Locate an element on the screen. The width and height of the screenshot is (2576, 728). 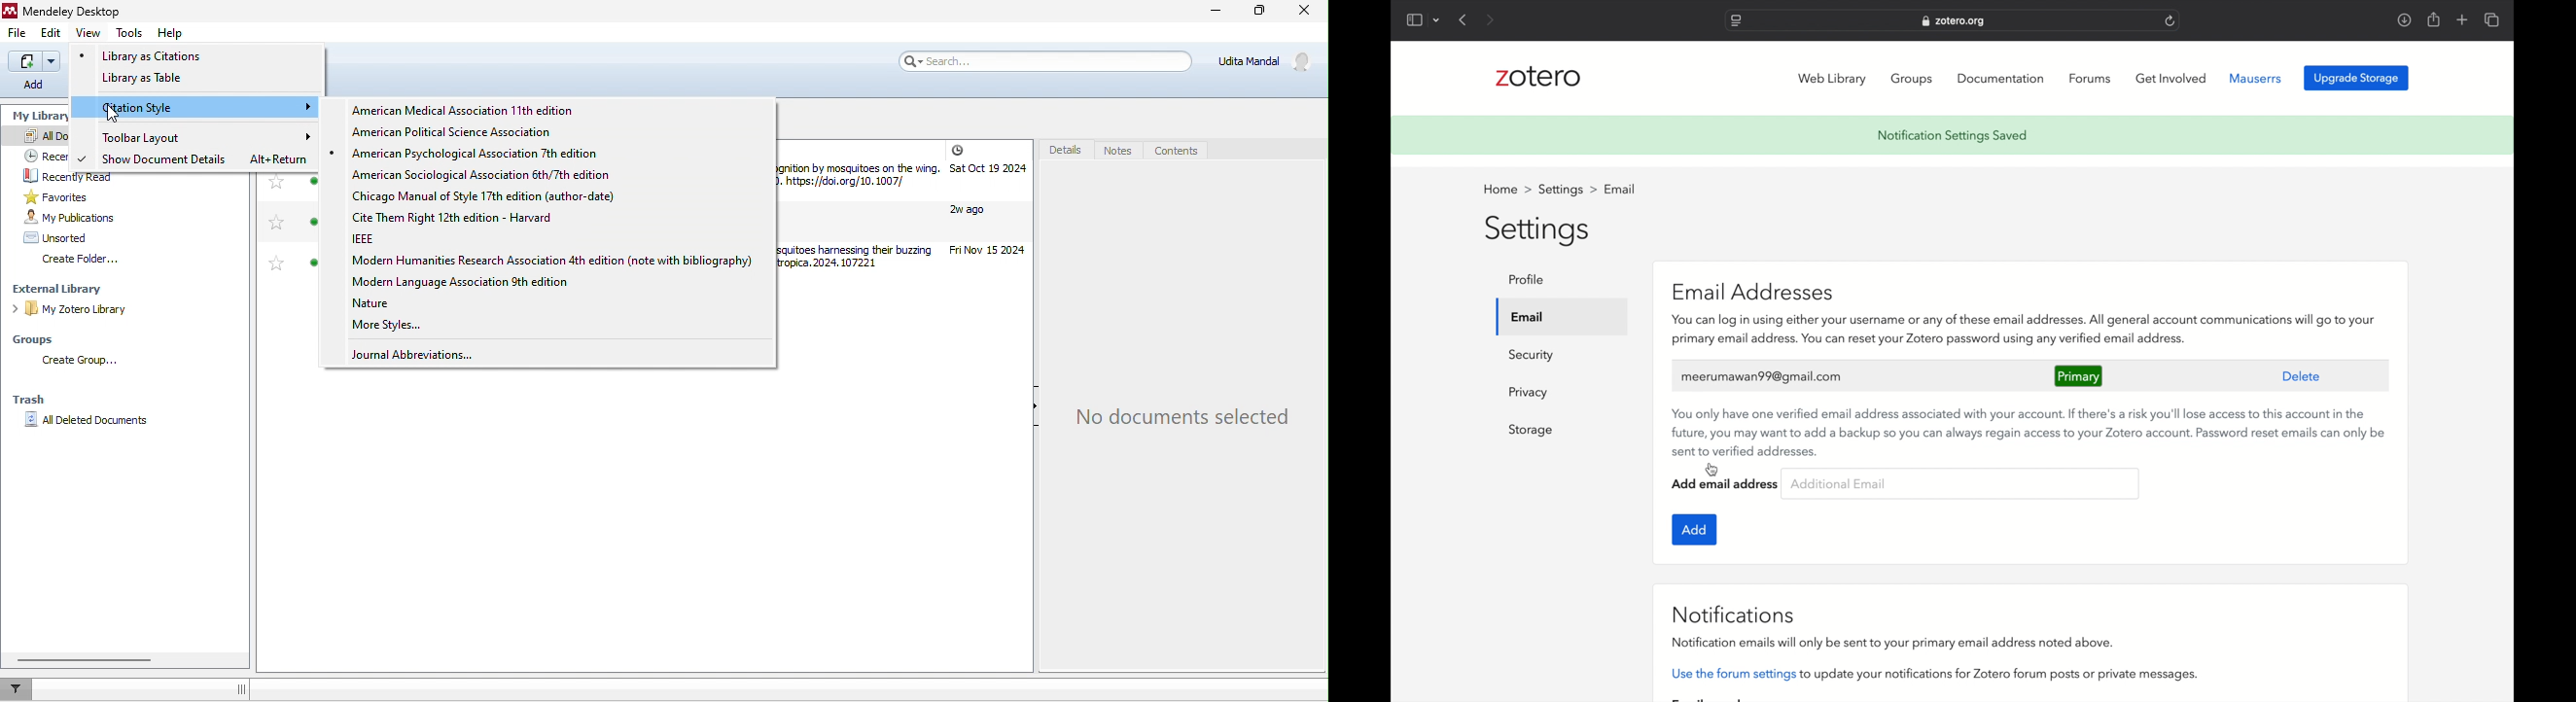
 is located at coordinates (34, 72).